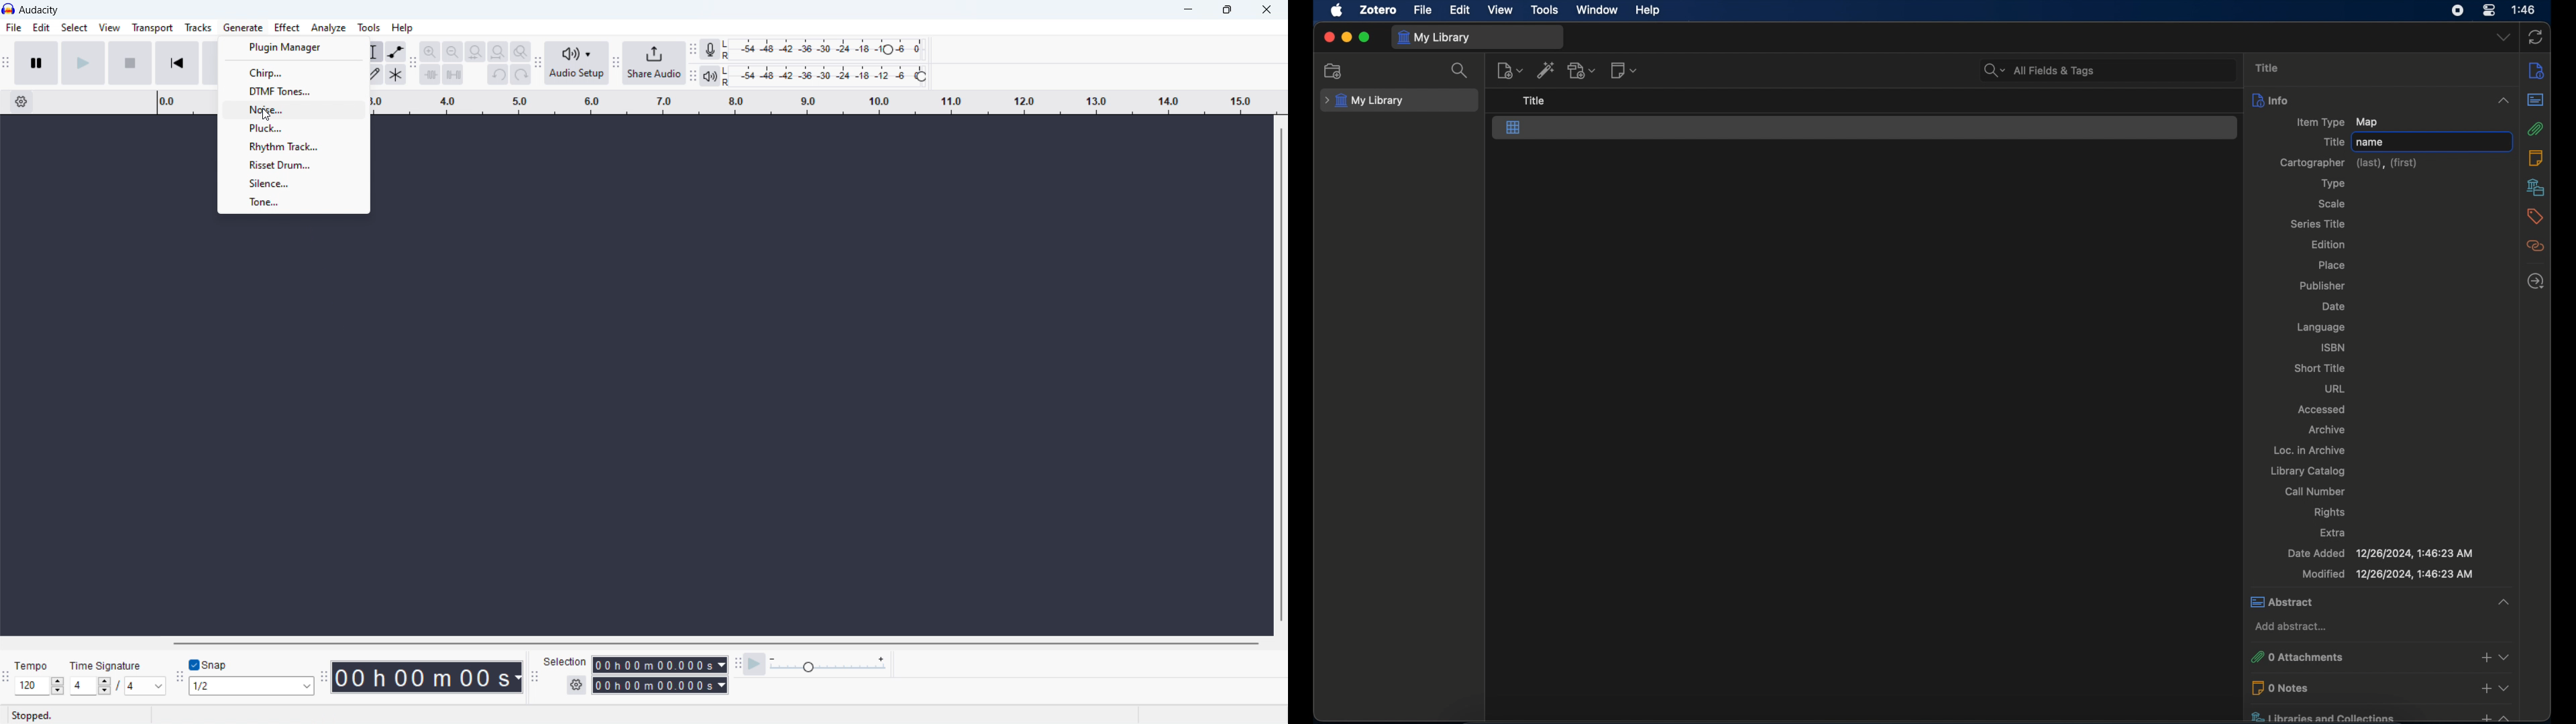 The width and height of the screenshot is (2576, 728). Describe the element at coordinates (402, 27) in the screenshot. I see `help` at that location.